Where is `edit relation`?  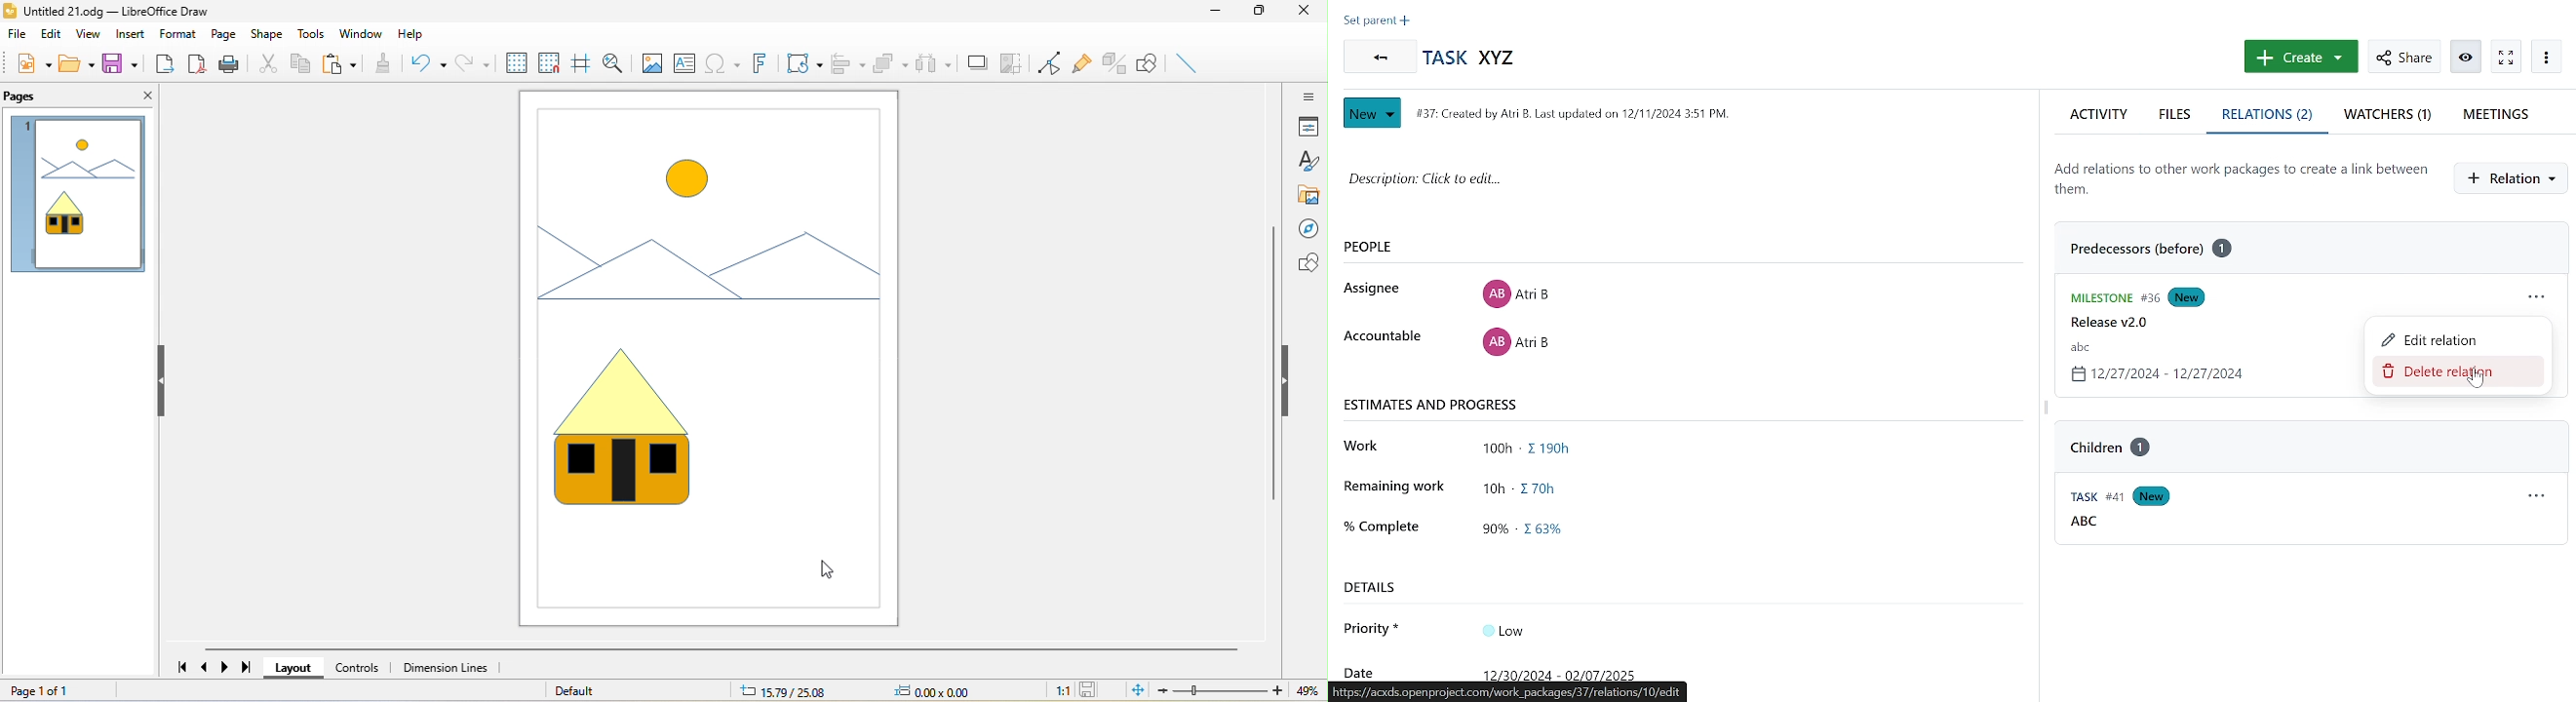
edit relation is located at coordinates (2457, 339).